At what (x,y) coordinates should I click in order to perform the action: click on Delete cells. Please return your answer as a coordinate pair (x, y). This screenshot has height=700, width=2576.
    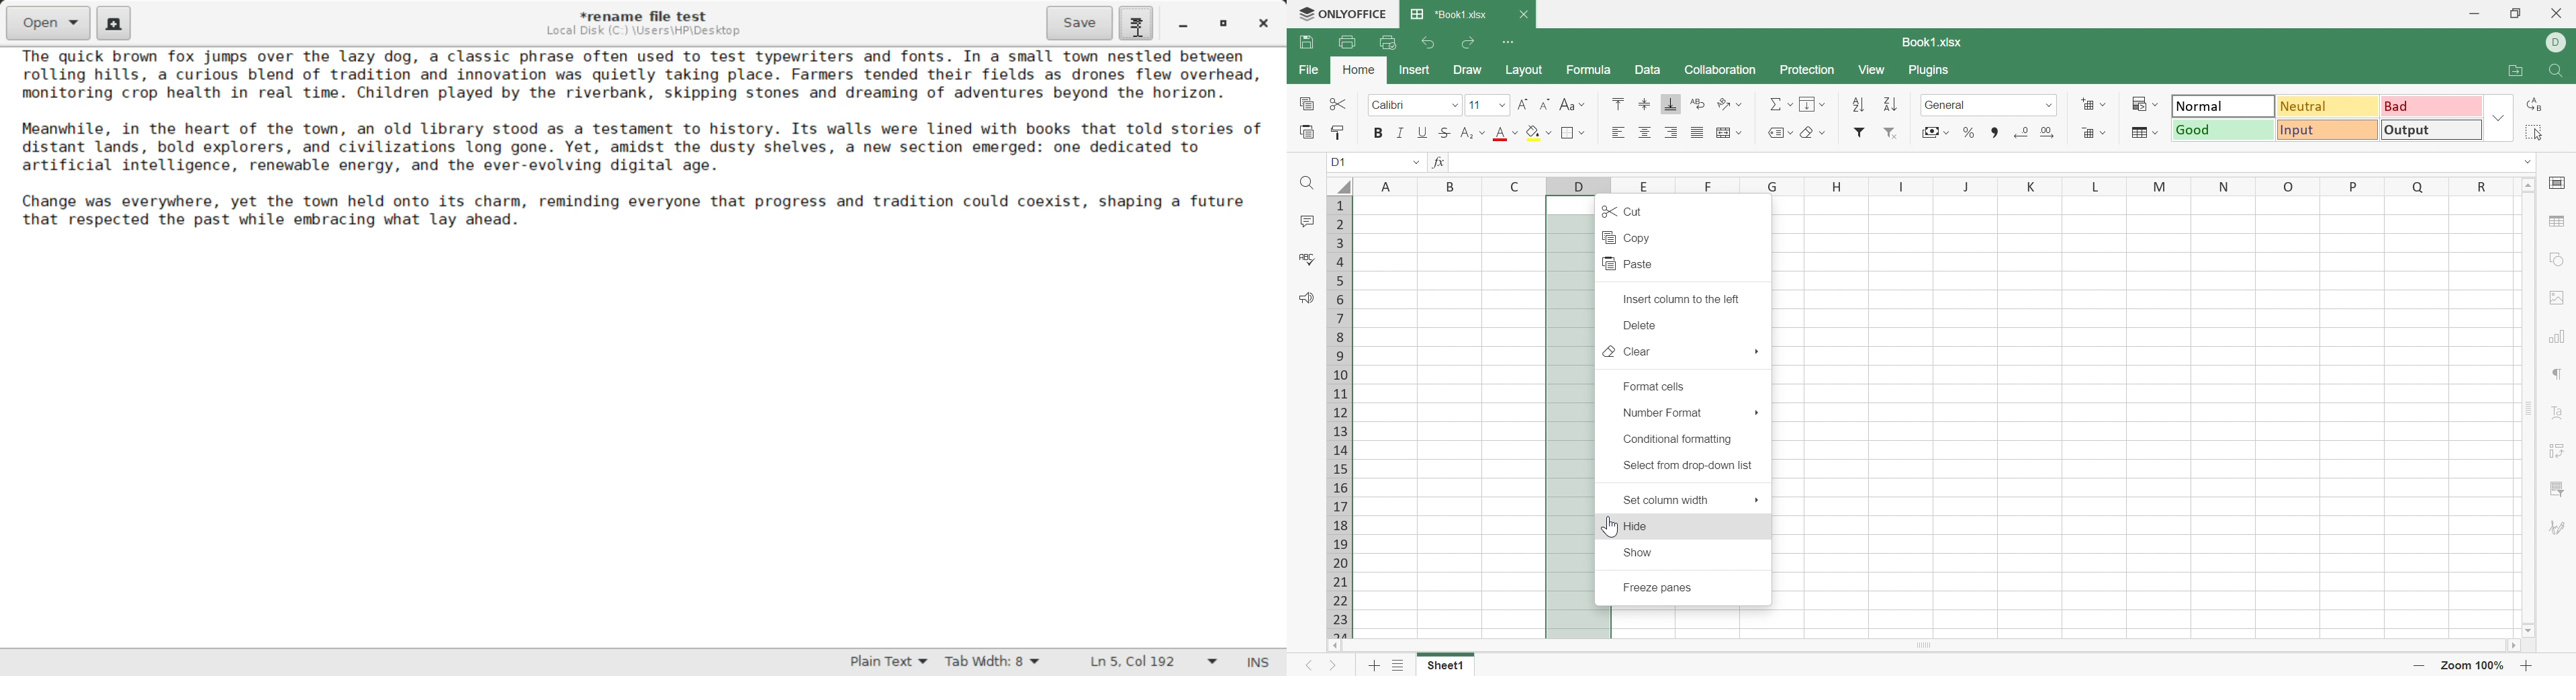
    Looking at the image, I should click on (2082, 132).